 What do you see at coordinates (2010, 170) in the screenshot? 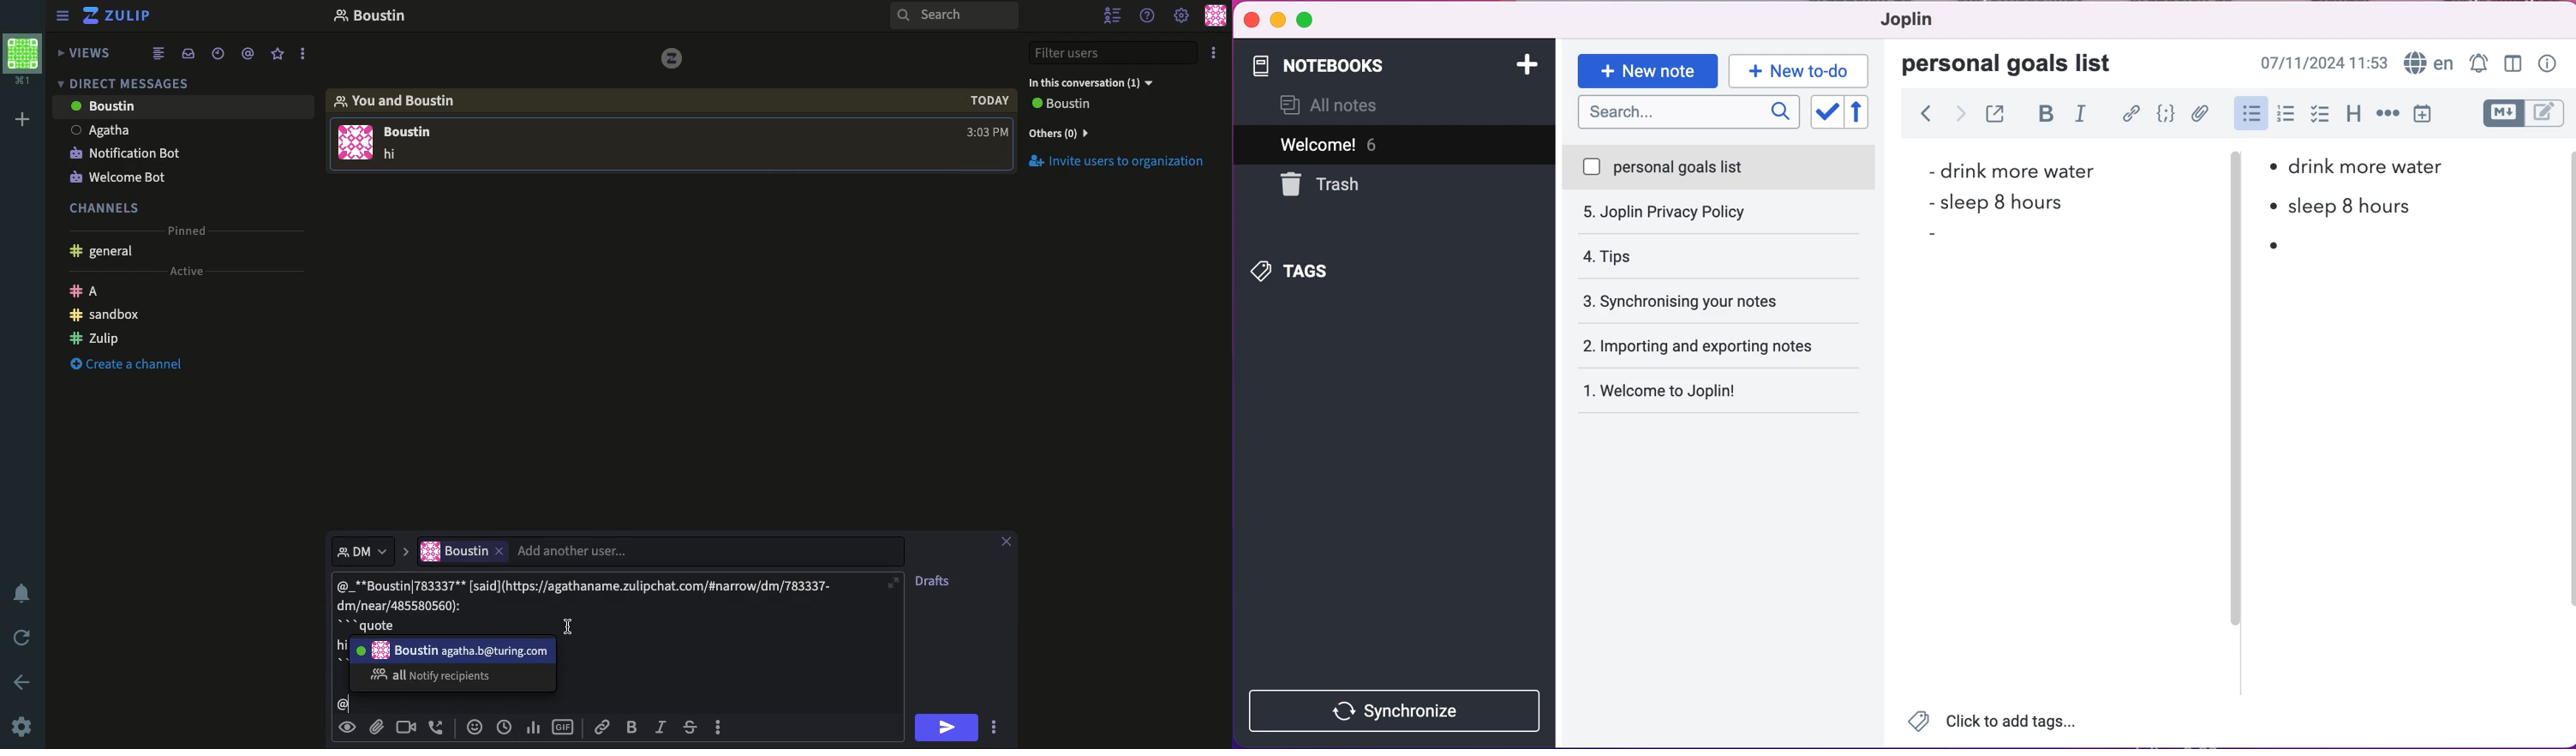
I see `drink more water` at bounding box center [2010, 170].